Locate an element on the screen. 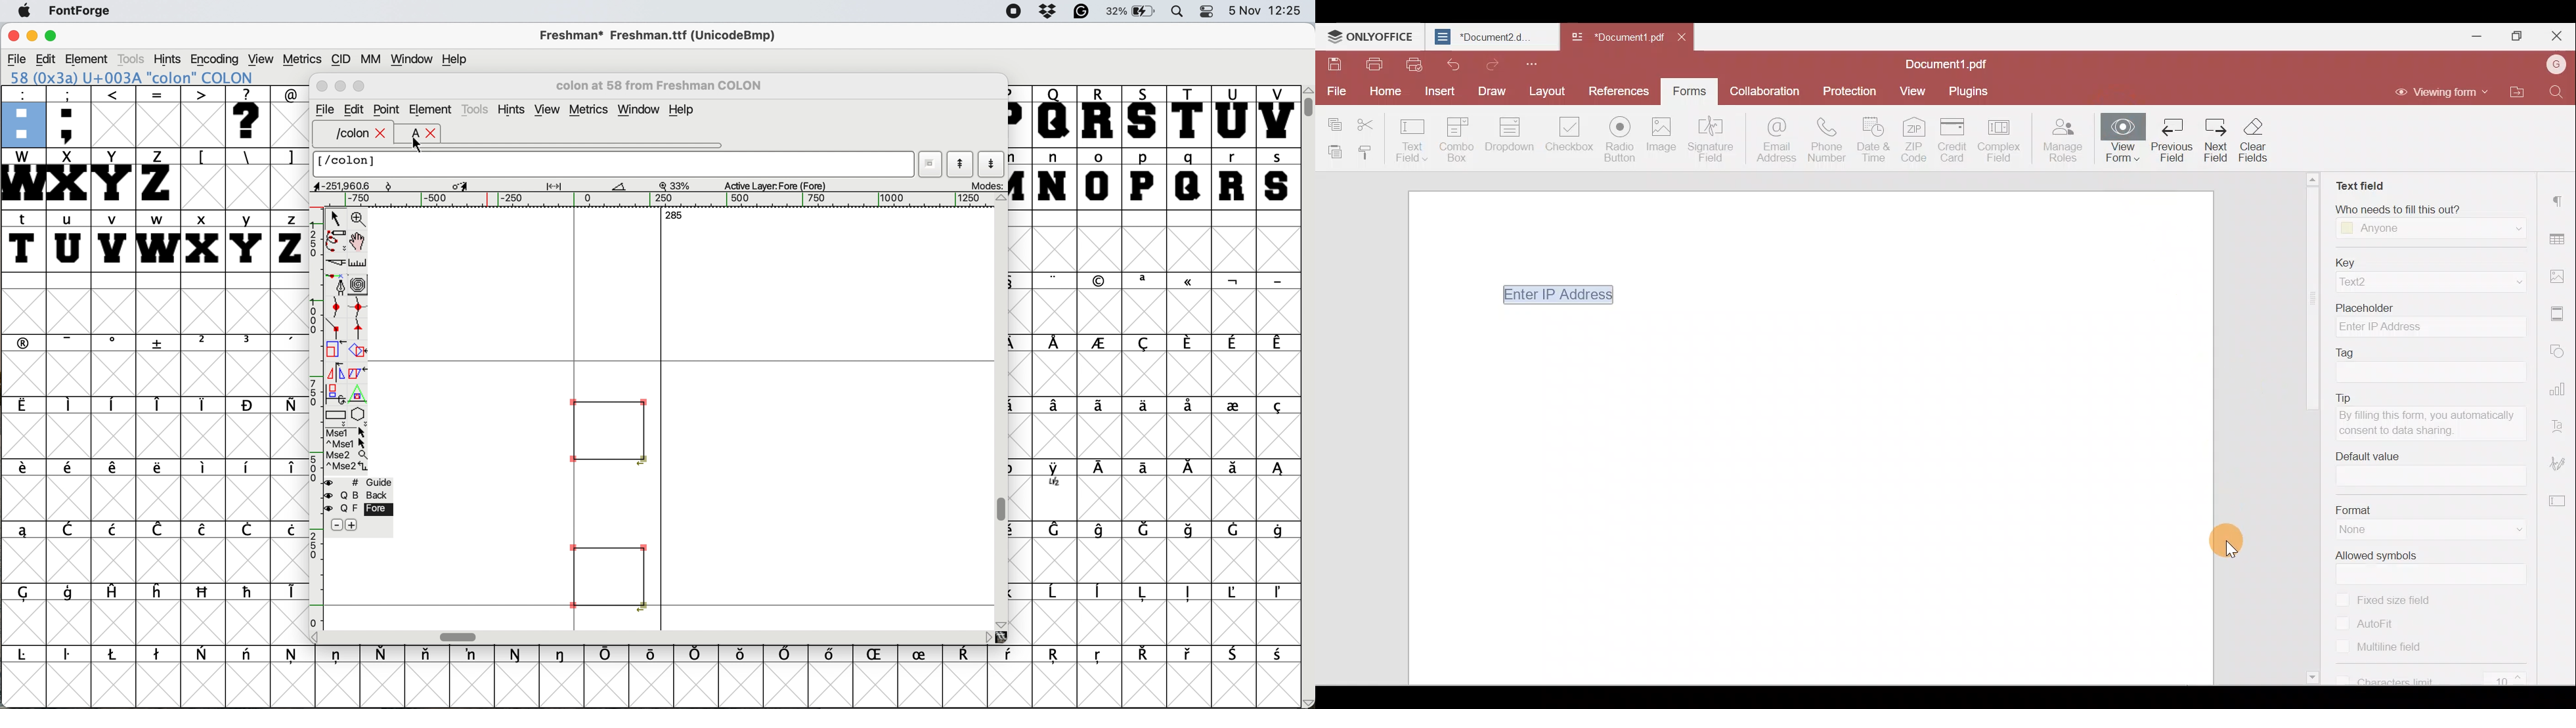 This screenshot has height=728, width=2576. Editing mode is located at coordinates (2442, 93).